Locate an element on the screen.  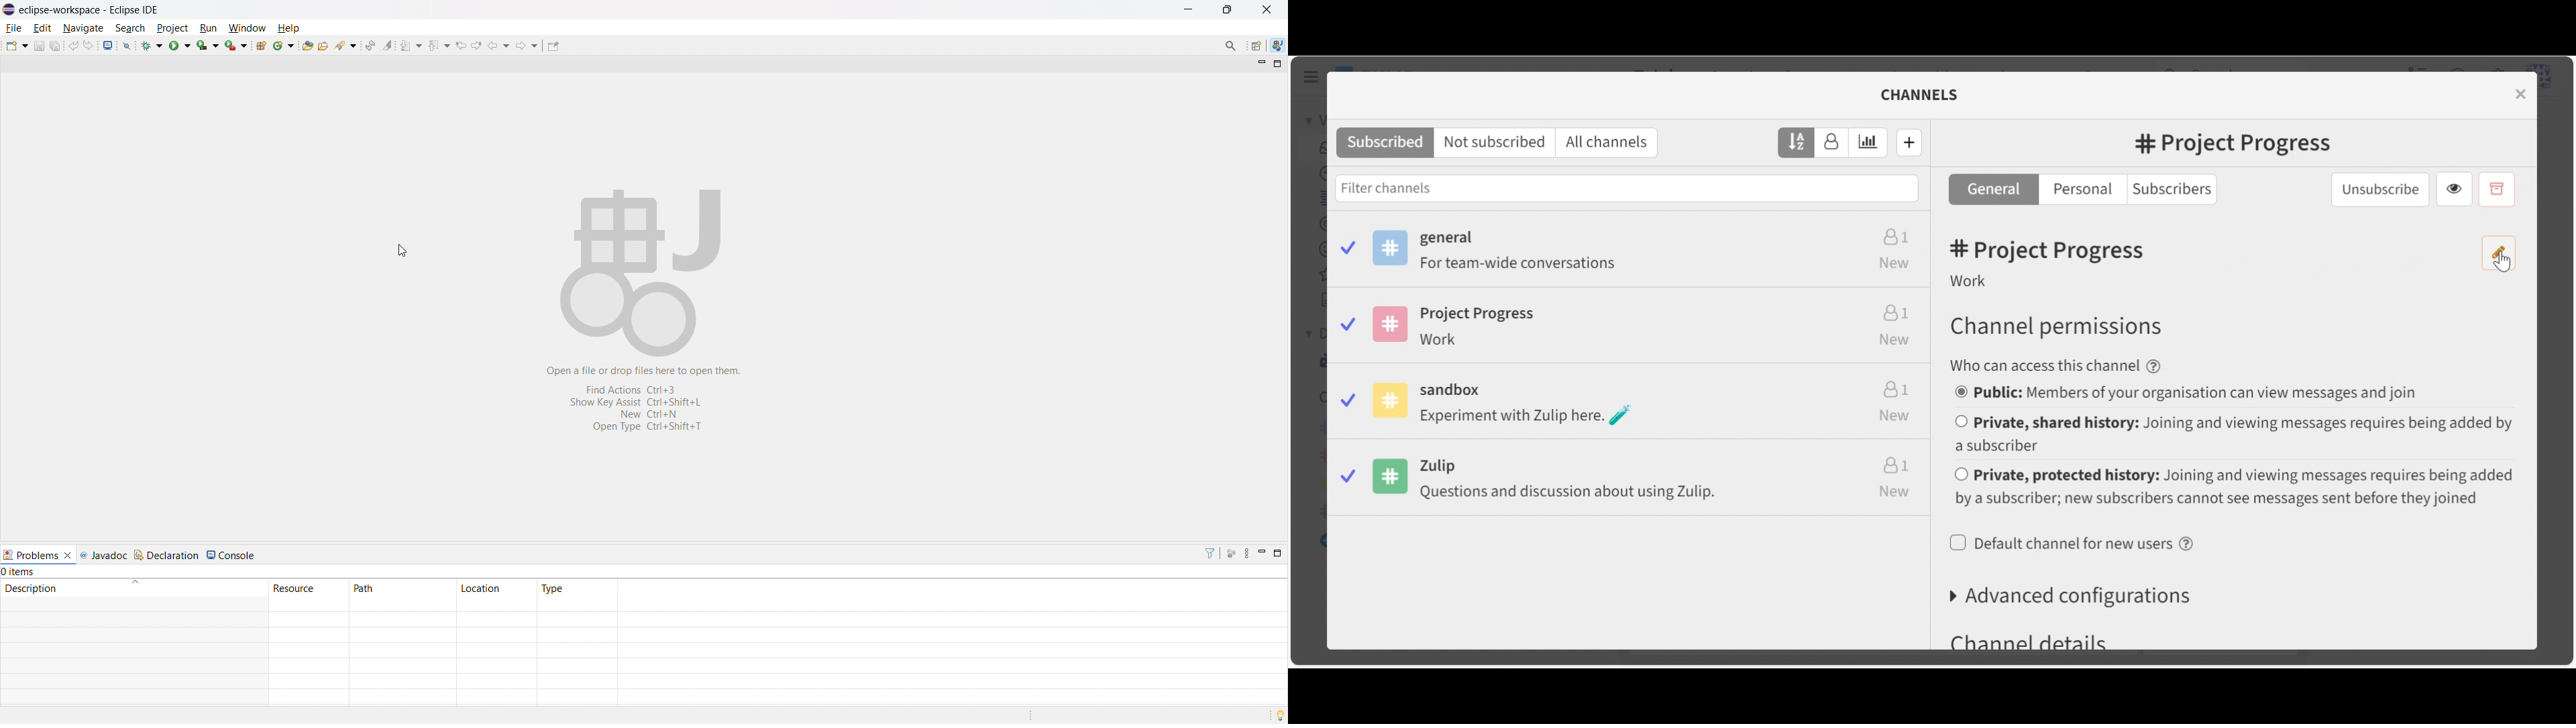
toggle ant mark occurances is located at coordinates (388, 44).